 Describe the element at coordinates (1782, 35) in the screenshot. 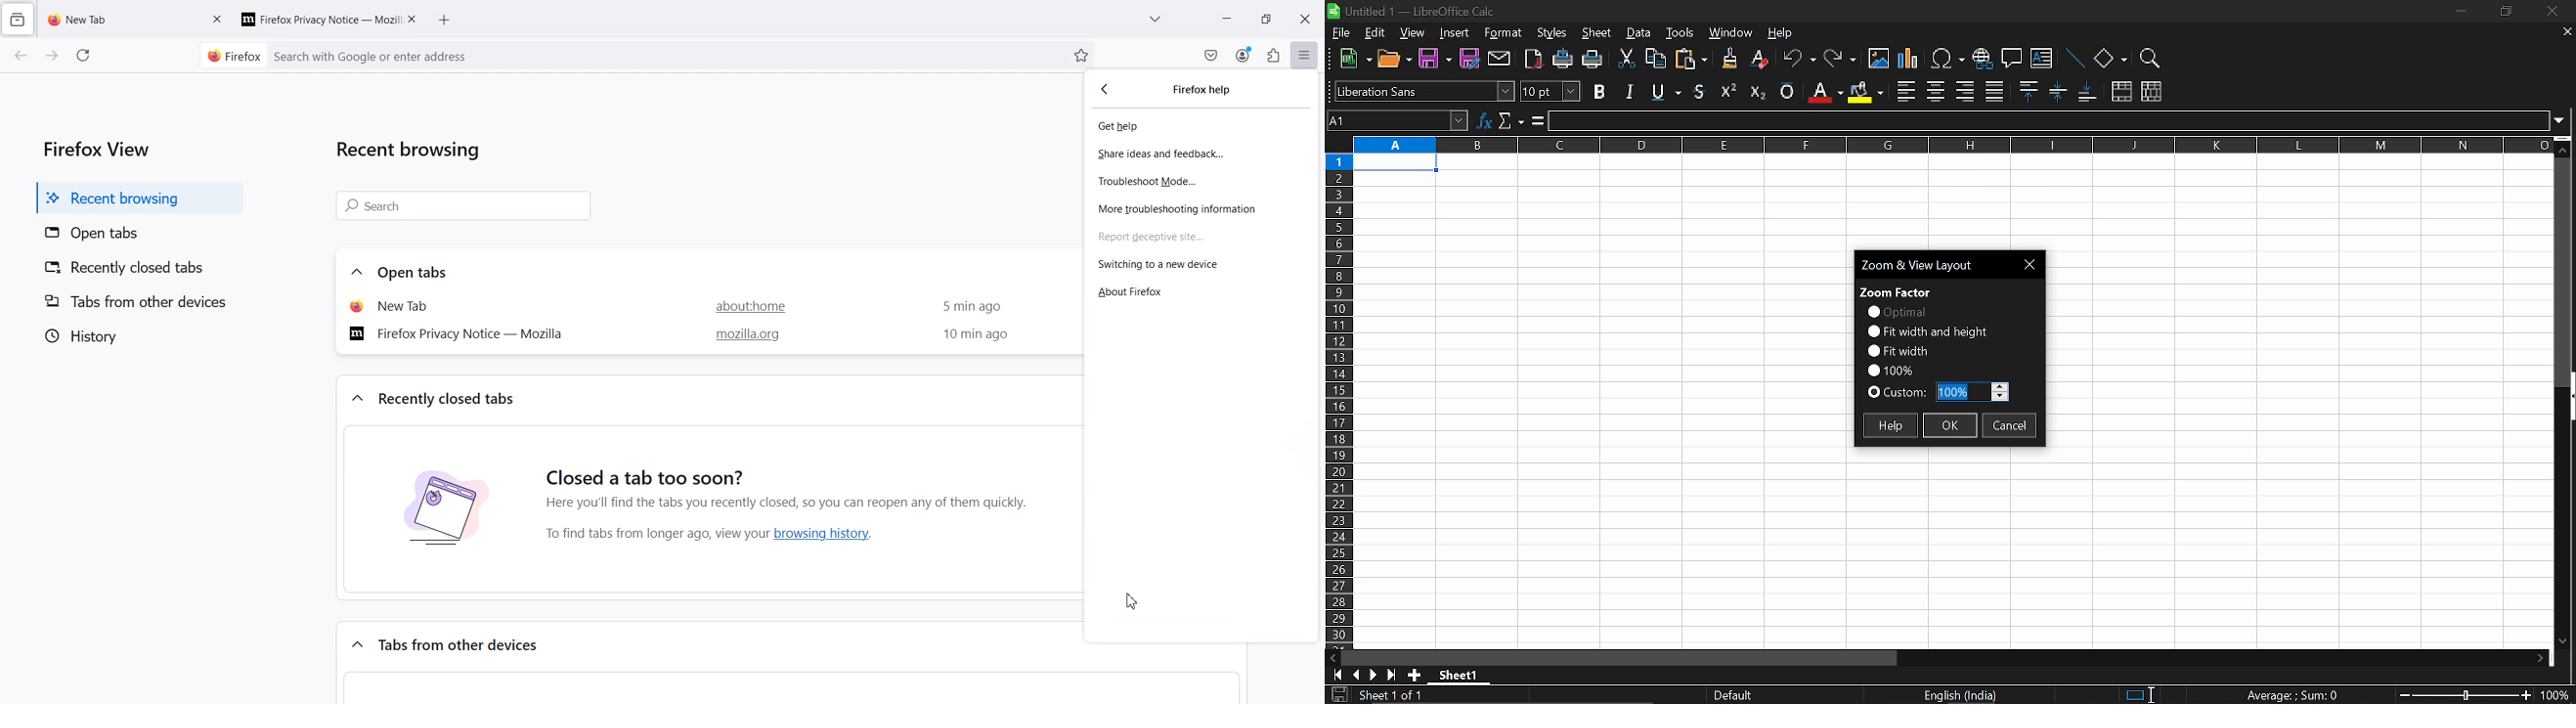

I see `help` at that location.